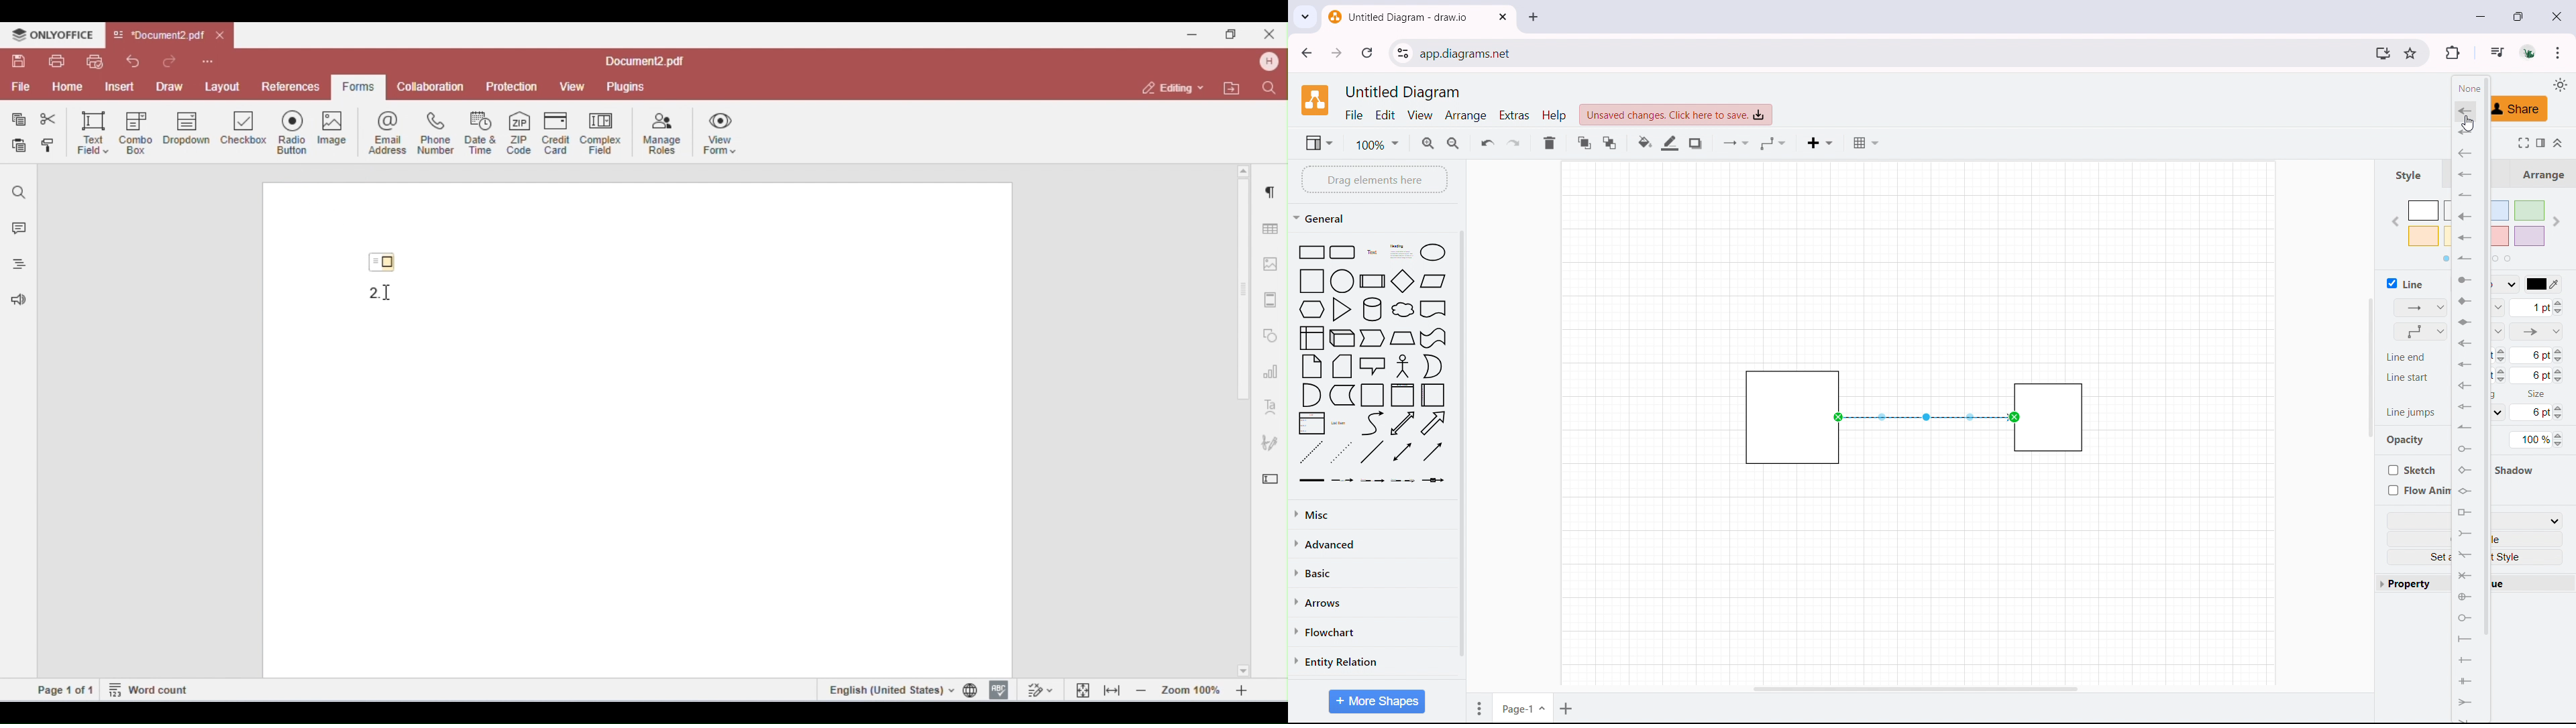 Image resolution: width=2576 pixels, height=728 pixels. Describe the element at coordinates (1549, 143) in the screenshot. I see `delete` at that location.